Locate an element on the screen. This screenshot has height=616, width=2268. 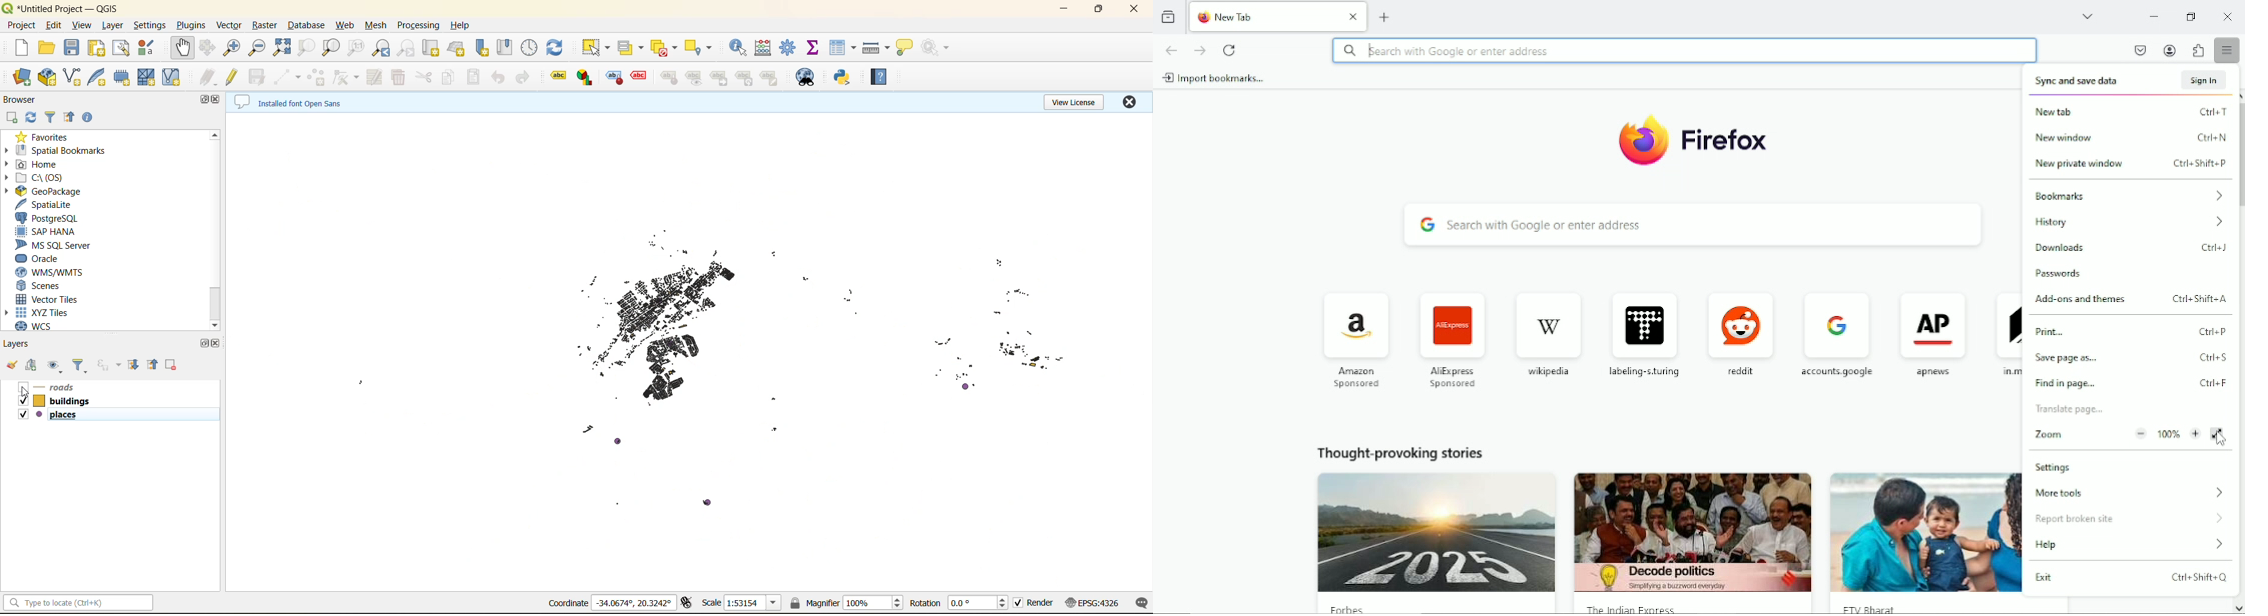
zoom 100% is located at coordinates (2118, 437).